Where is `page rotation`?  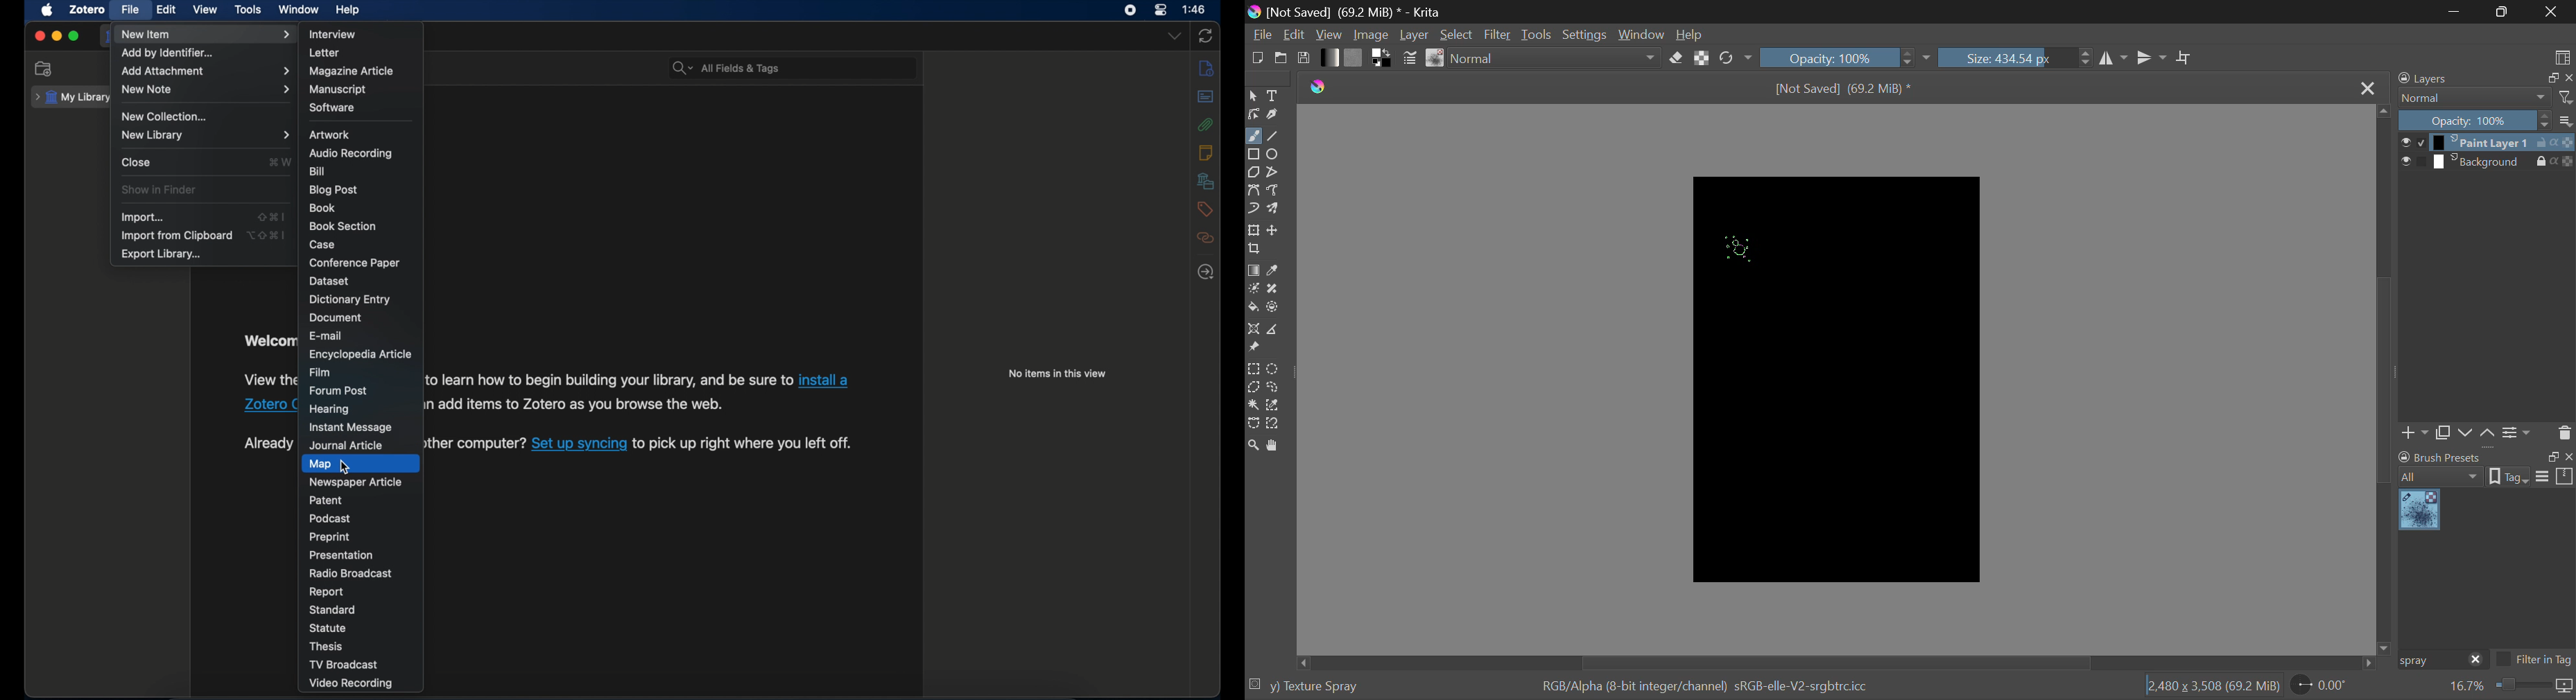
page rotation is located at coordinates (2320, 684).